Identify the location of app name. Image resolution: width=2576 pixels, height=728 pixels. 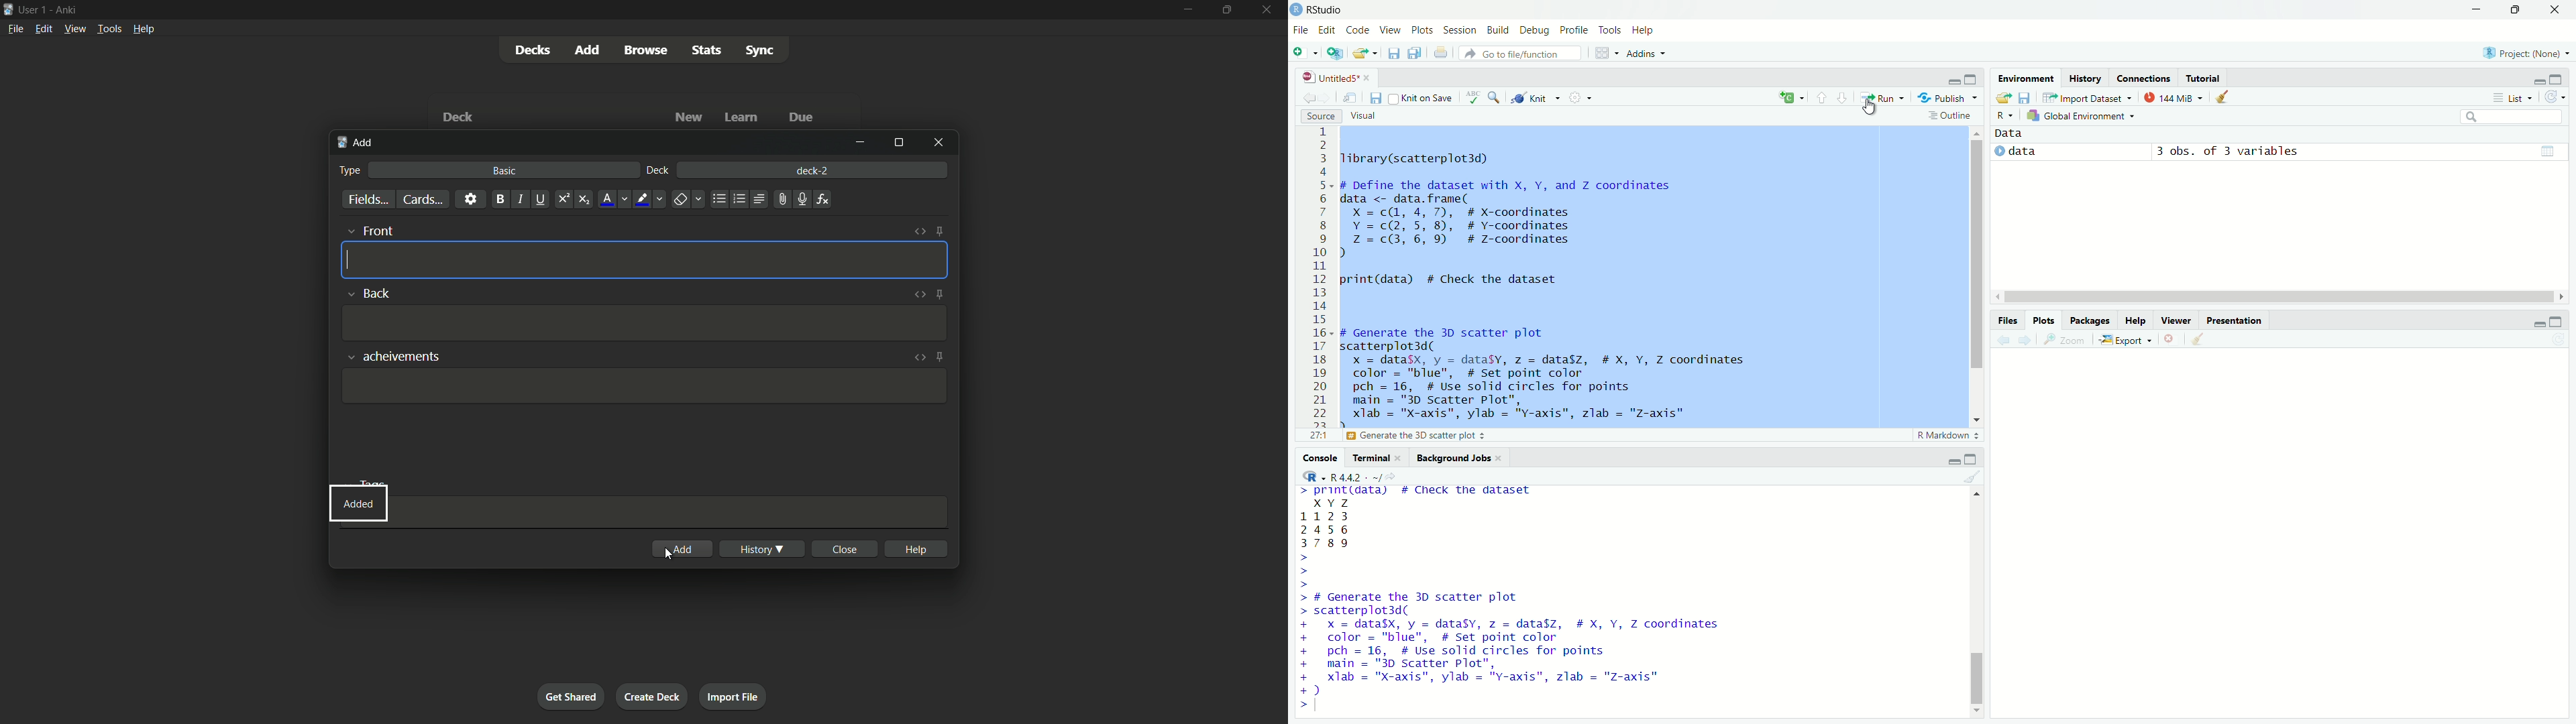
(66, 10).